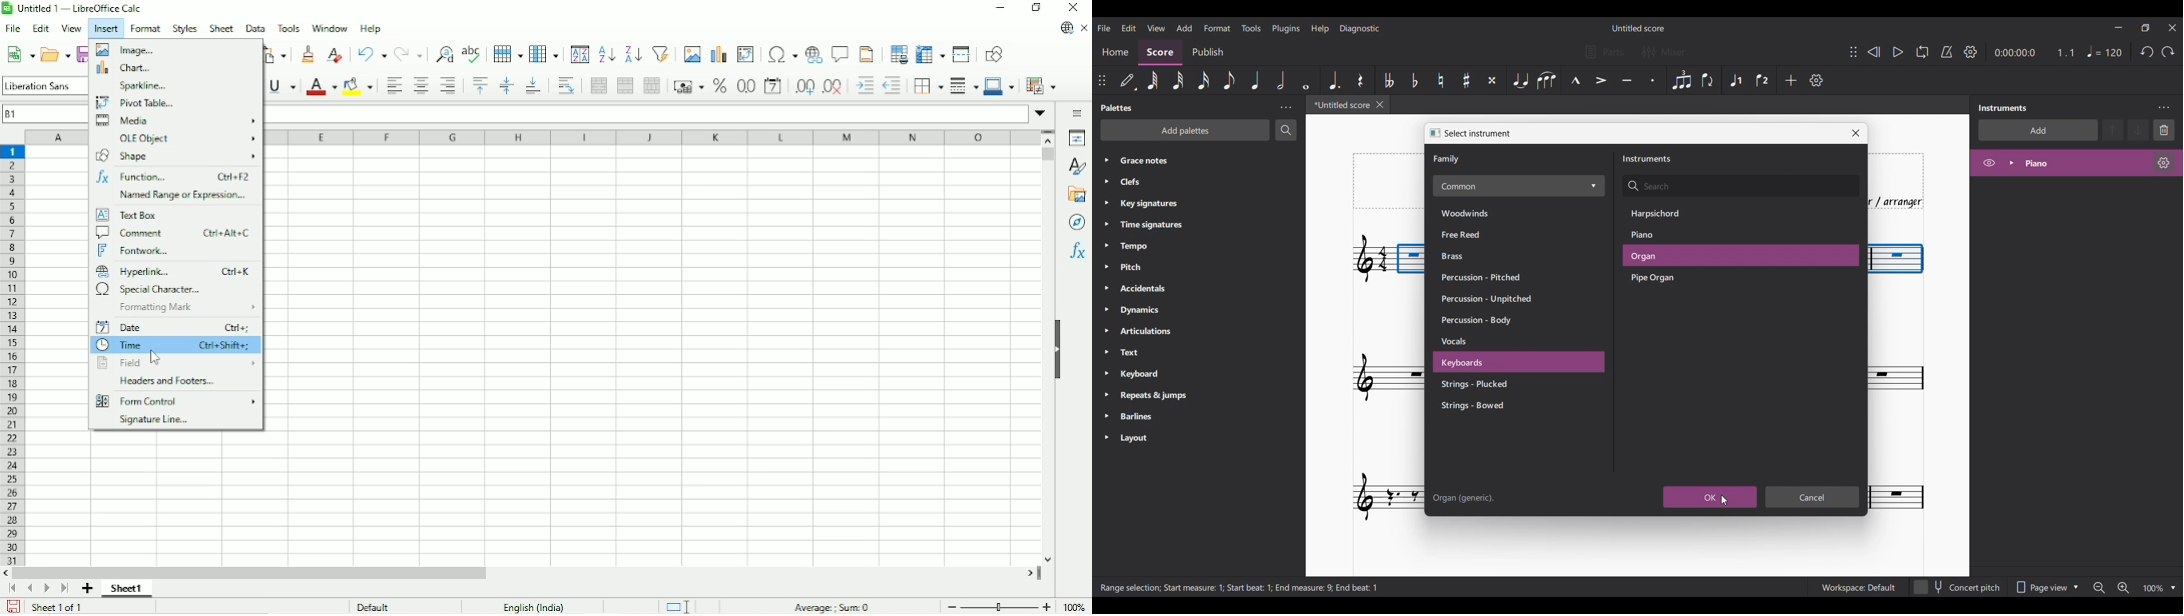  What do you see at coordinates (222, 28) in the screenshot?
I see `Sheet` at bounding box center [222, 28].